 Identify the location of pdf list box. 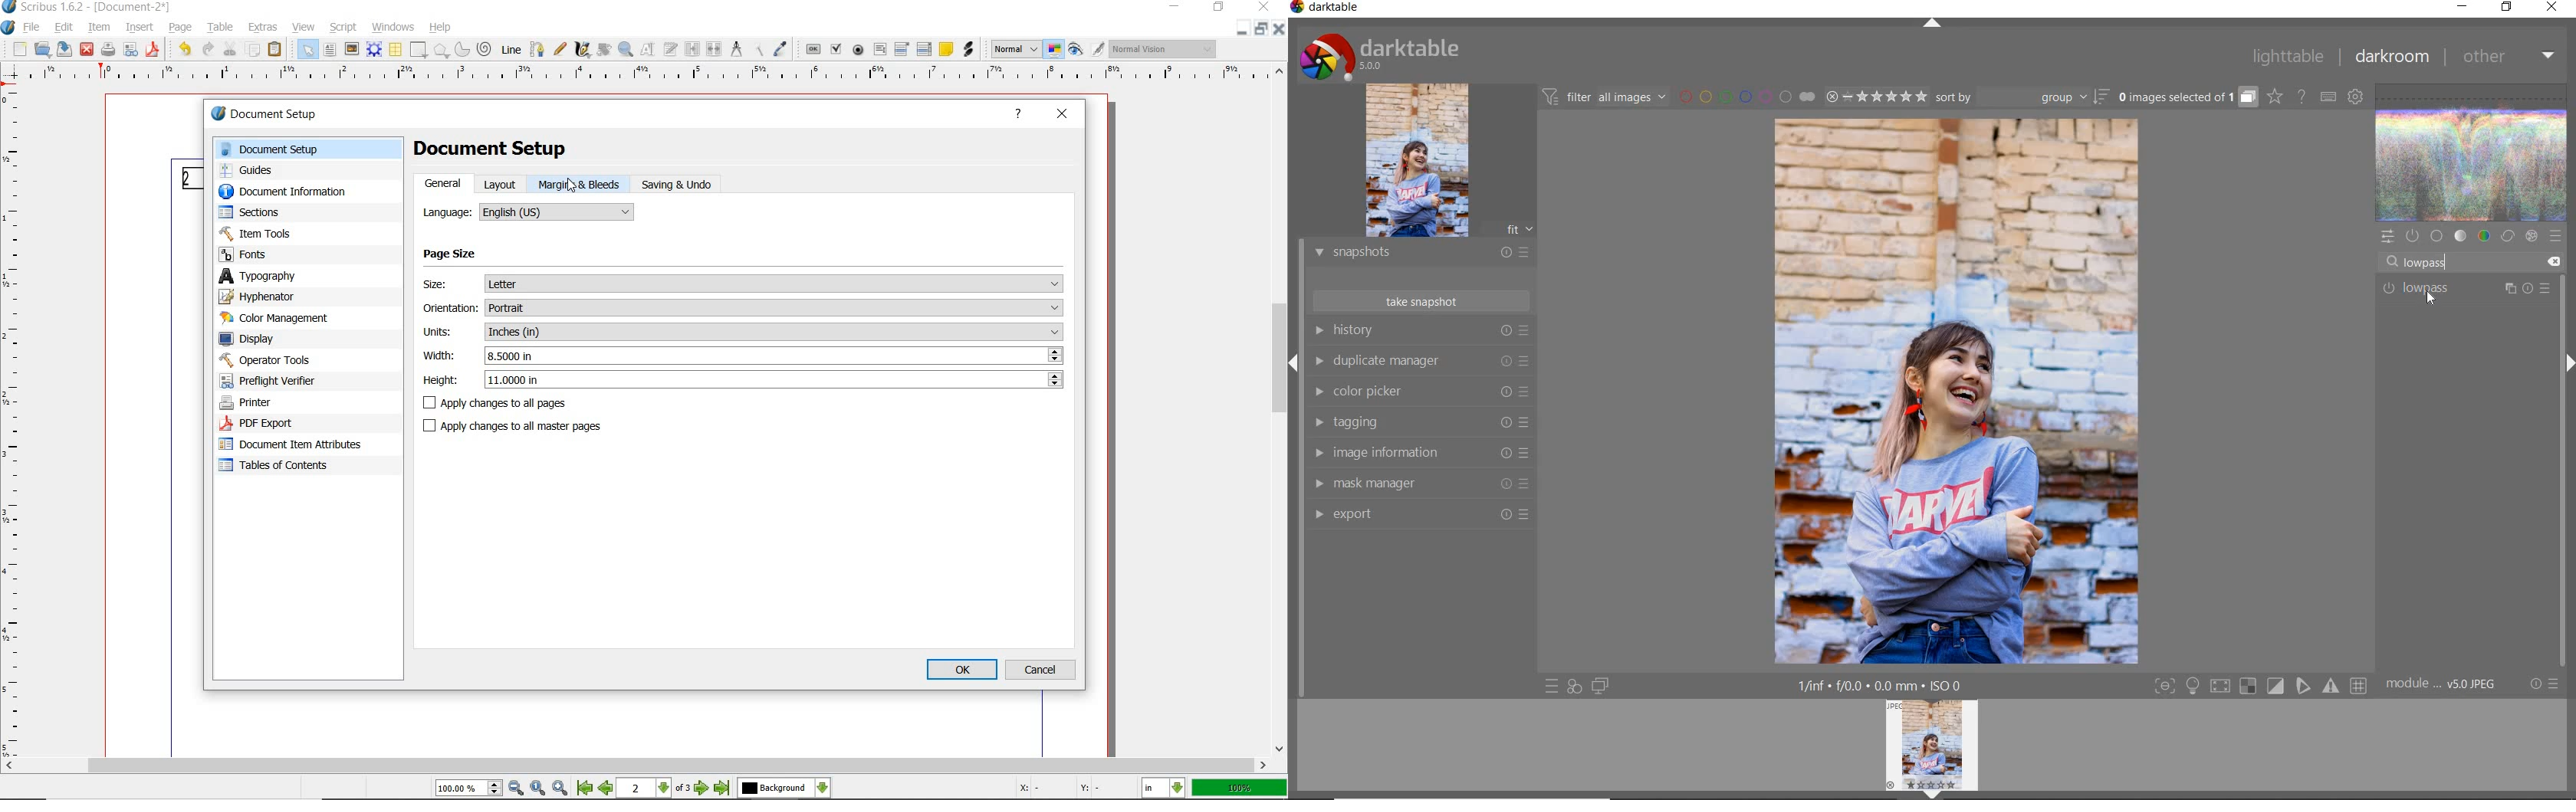
(925, 50).